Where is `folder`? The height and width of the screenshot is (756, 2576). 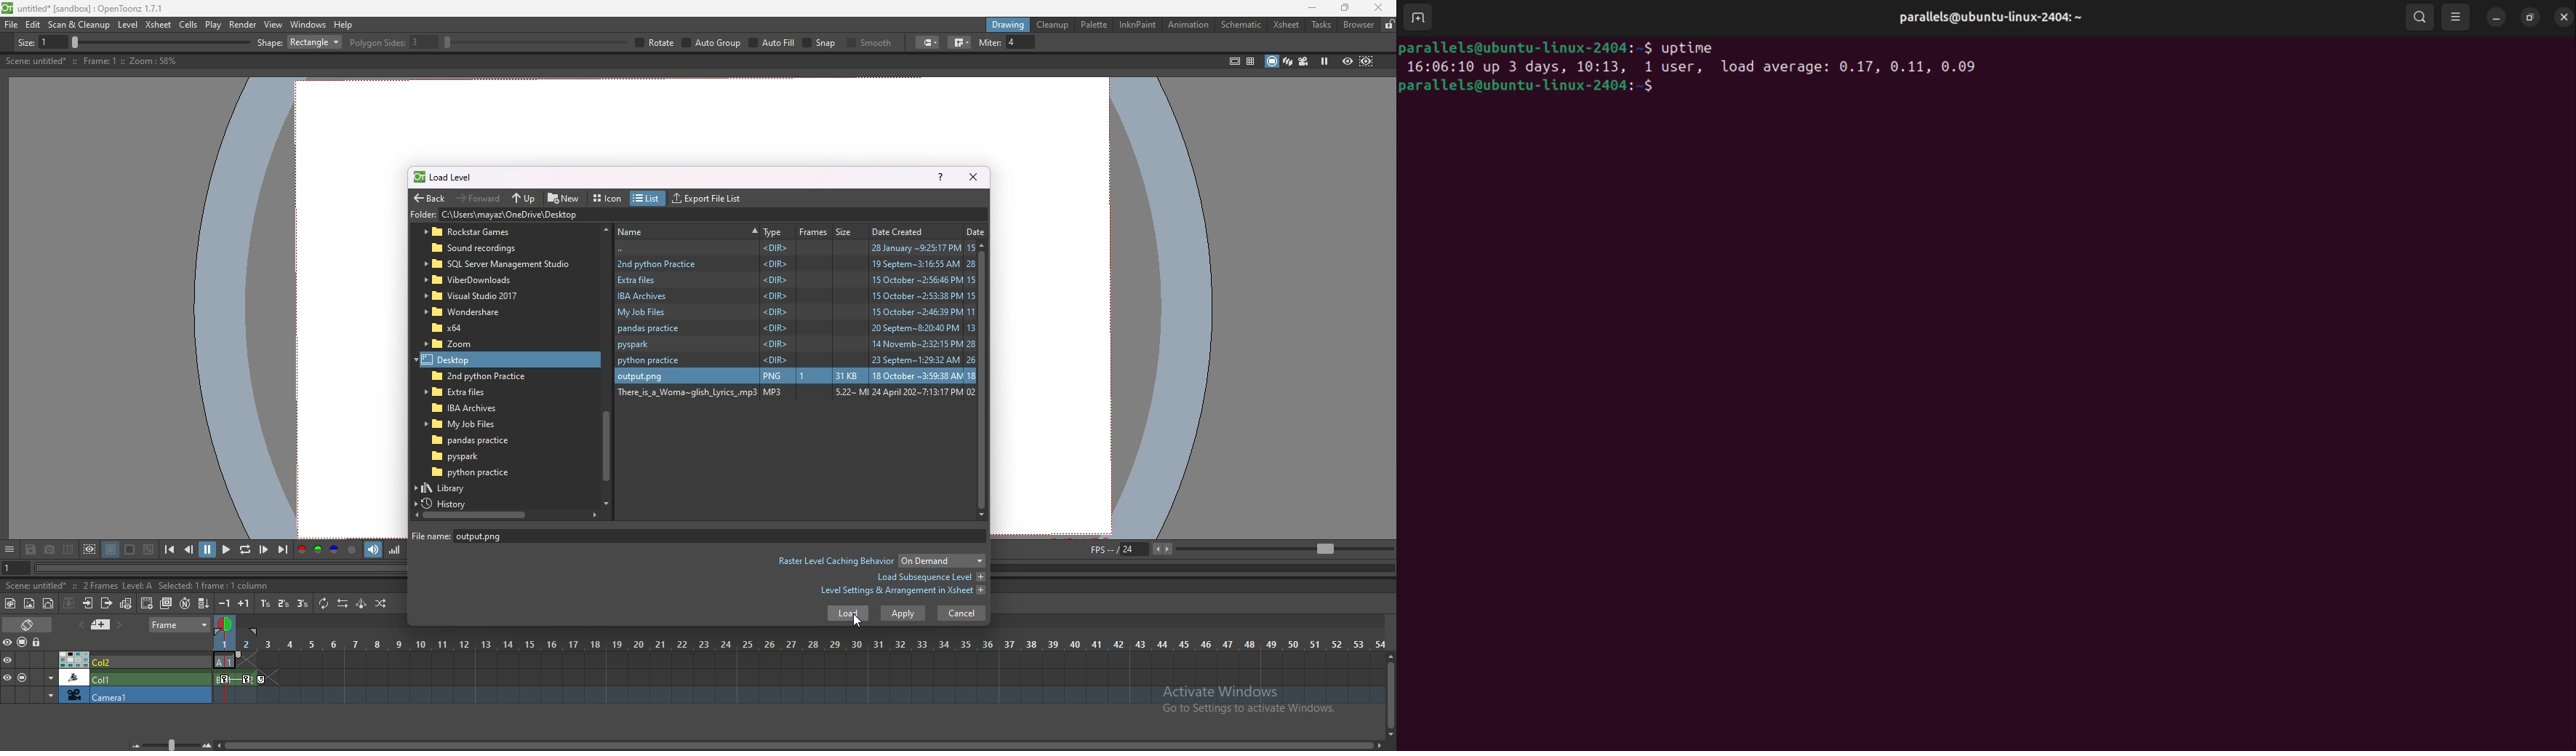 folder is located at coordinates (568, 215).